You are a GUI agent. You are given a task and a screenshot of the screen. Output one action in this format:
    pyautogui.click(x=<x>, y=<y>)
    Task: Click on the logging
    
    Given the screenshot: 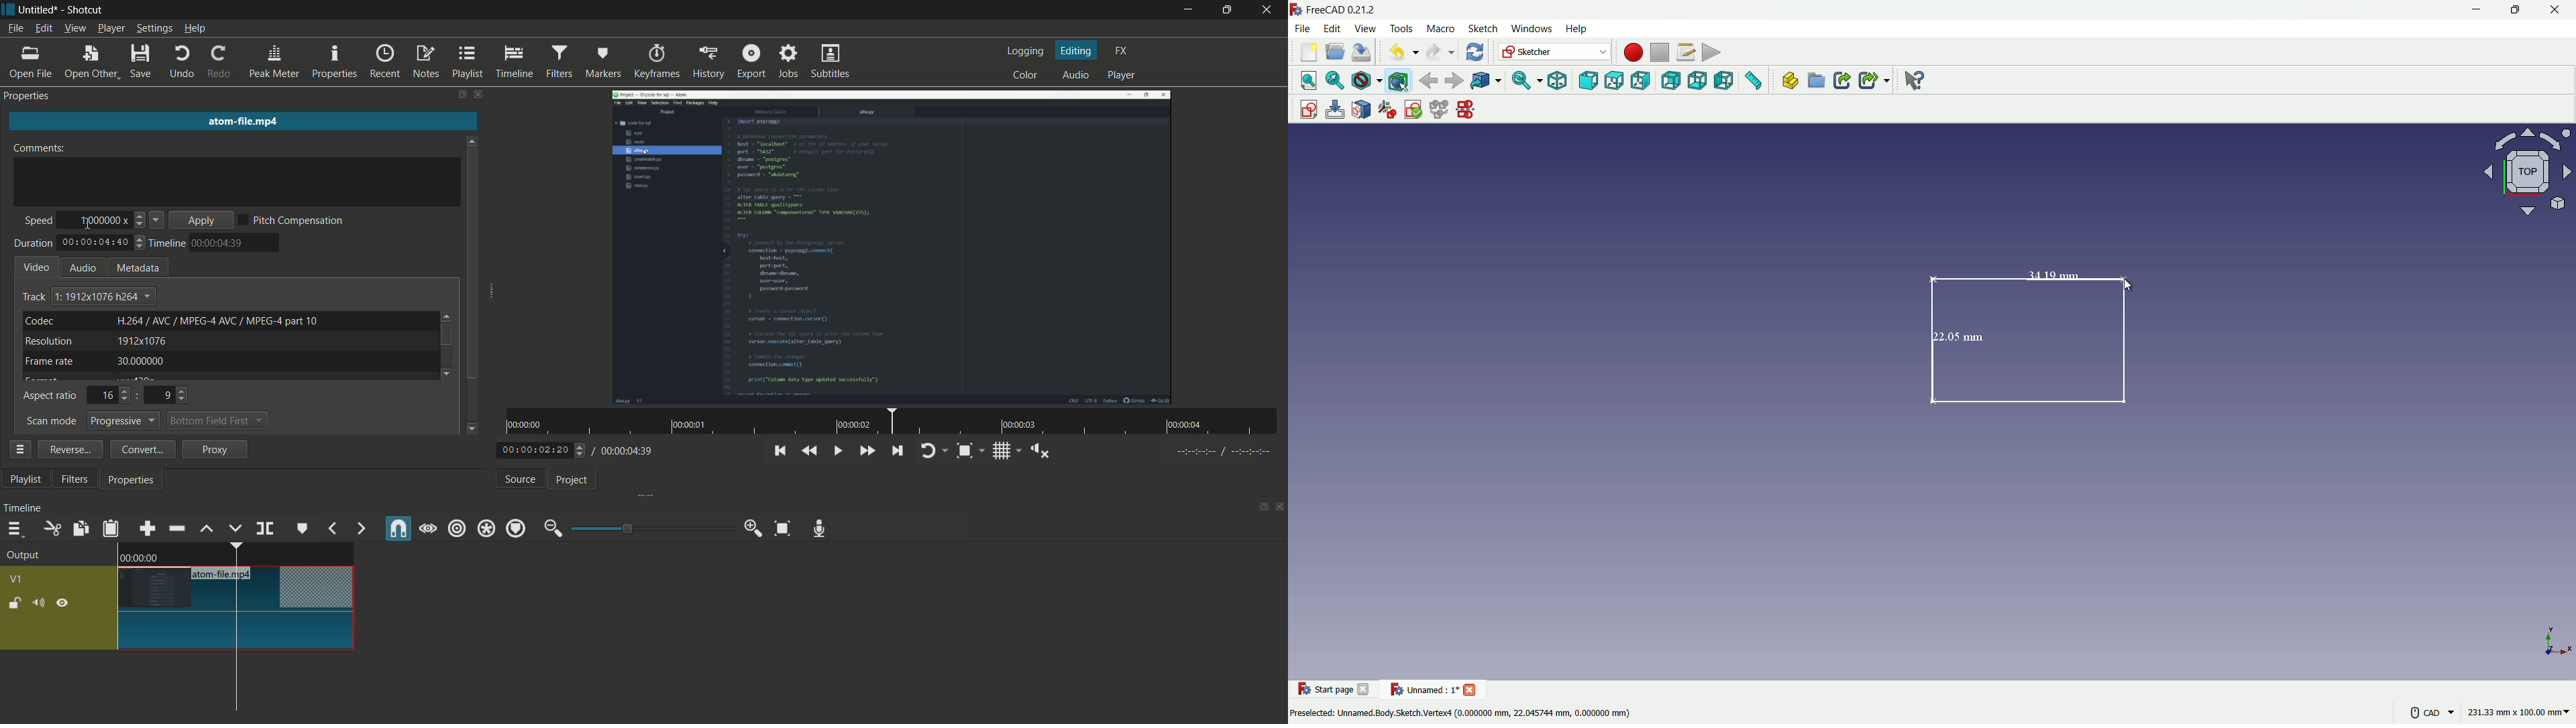 What is the action you would take?
    pyautogui.click(x=1026, y=52)
    